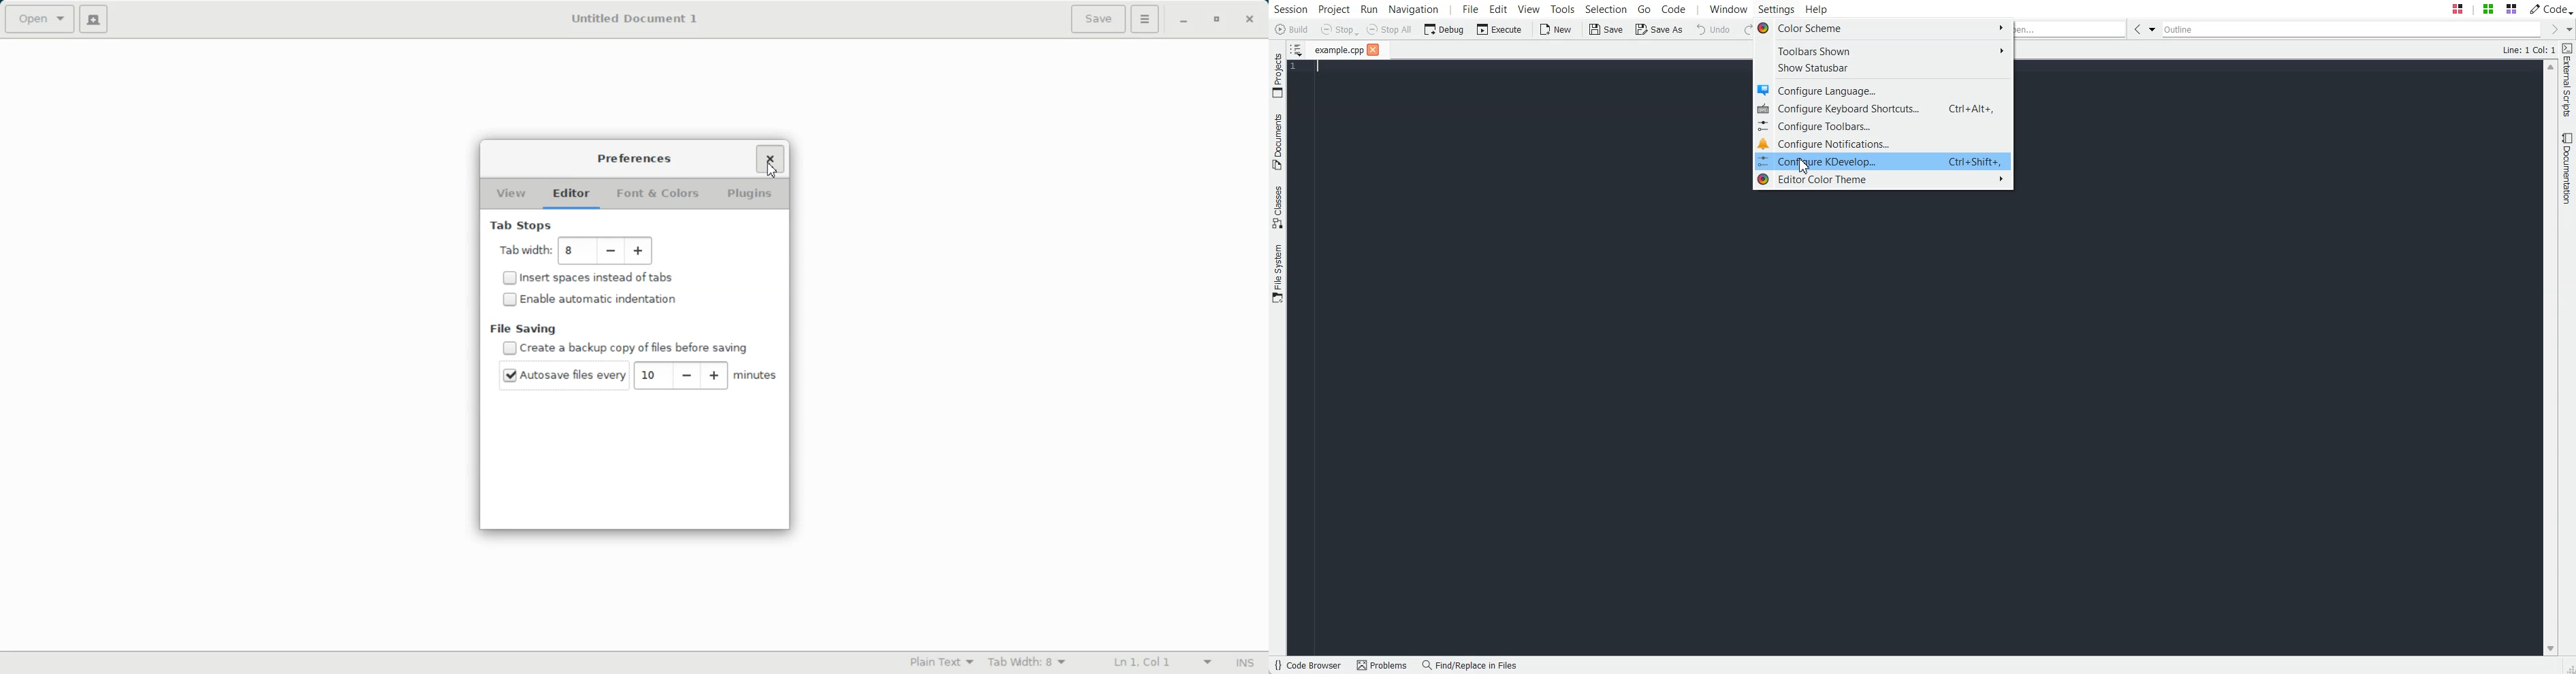 The width and height of the screenshot is (2576, 700). I want to click on Tab Stops, so click(519, 224).